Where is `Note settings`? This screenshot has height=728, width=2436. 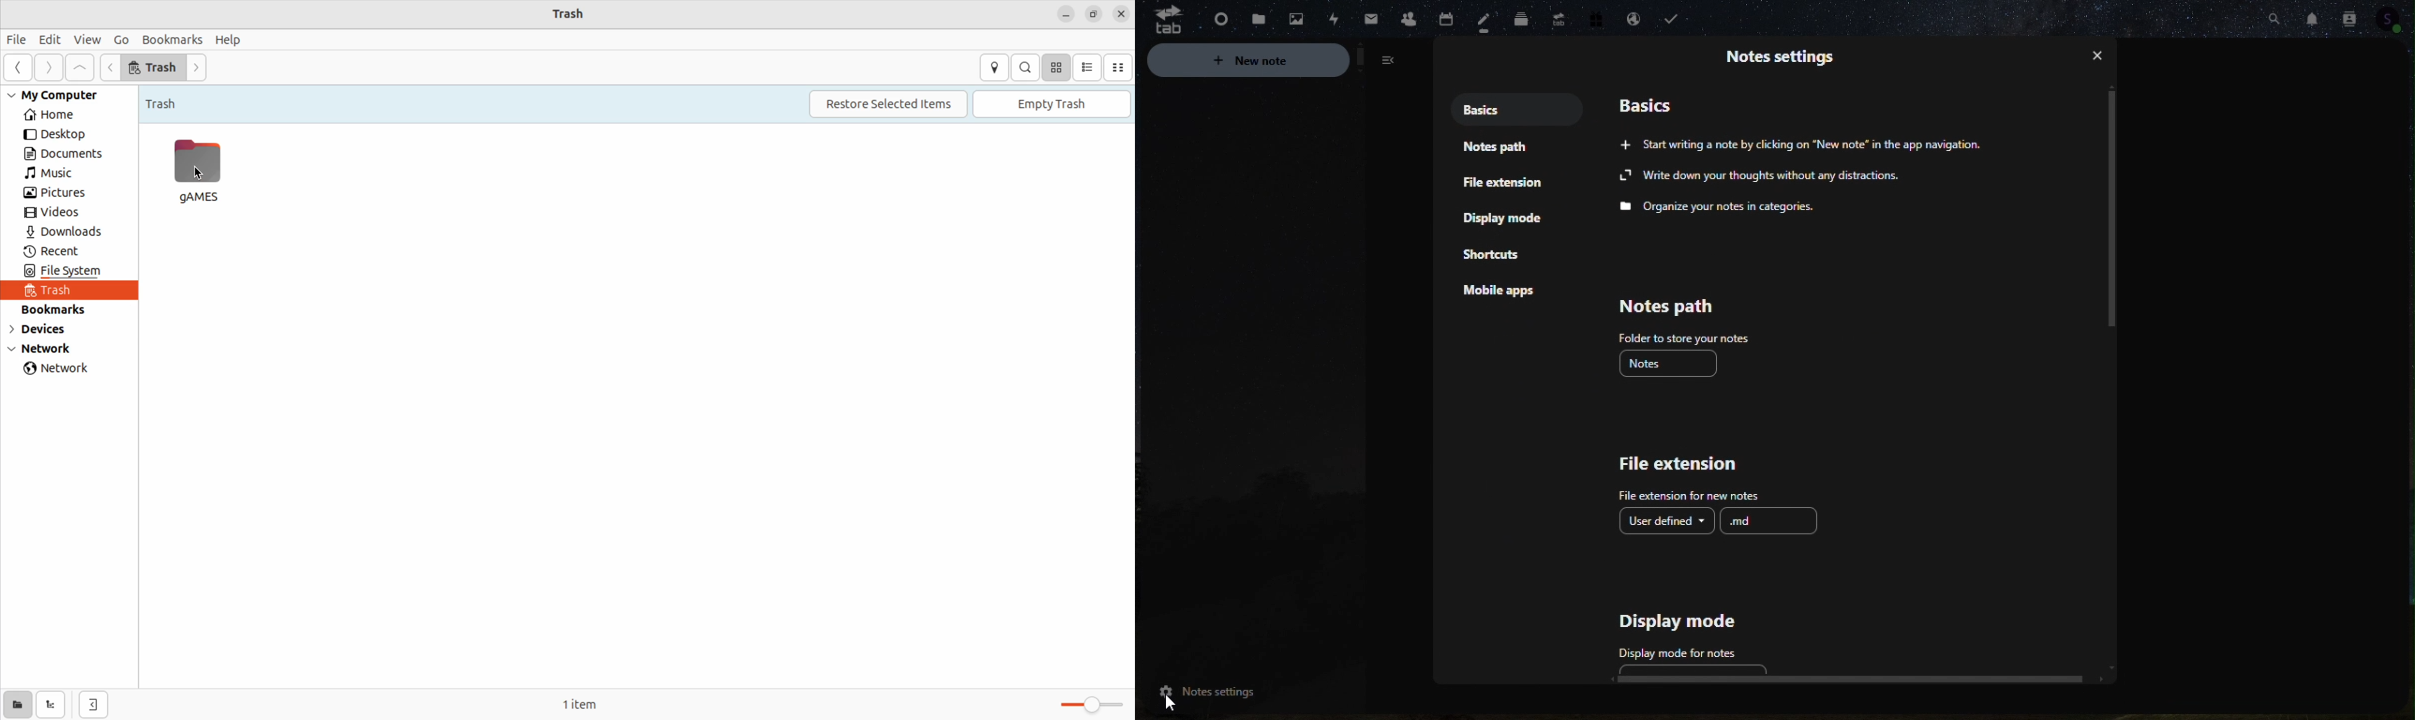
Note settings is located at coordinates (1785, 53).